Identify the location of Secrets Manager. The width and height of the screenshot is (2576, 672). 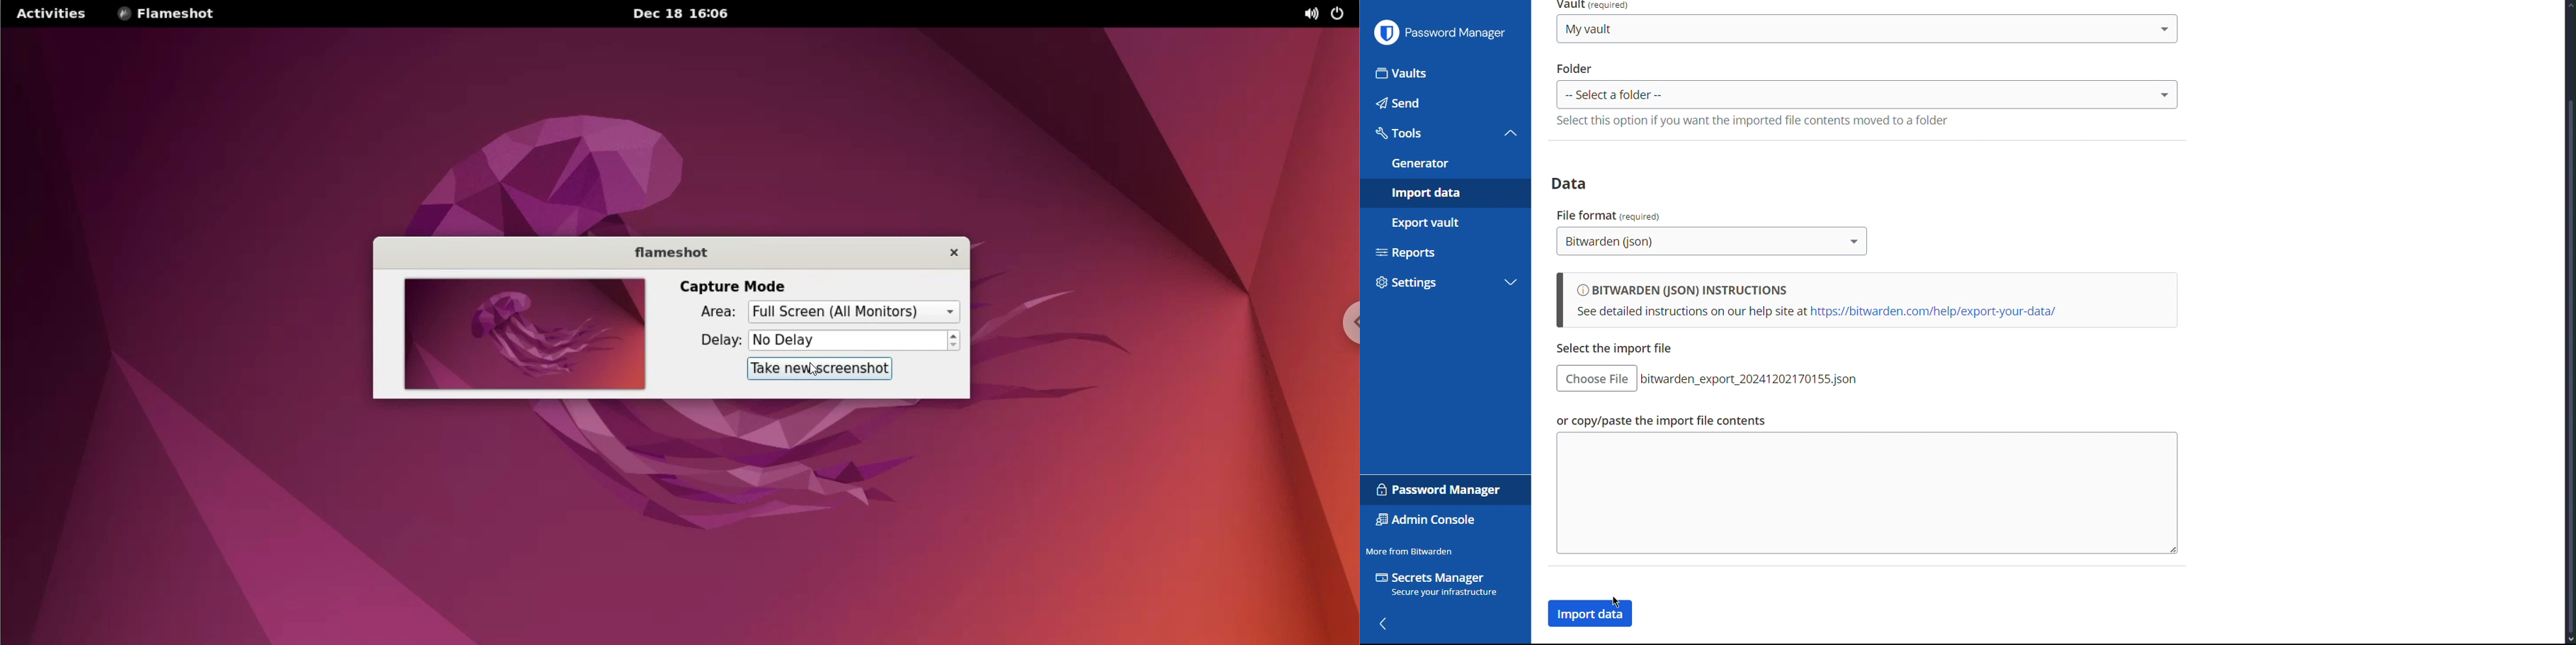
(1439, 586).